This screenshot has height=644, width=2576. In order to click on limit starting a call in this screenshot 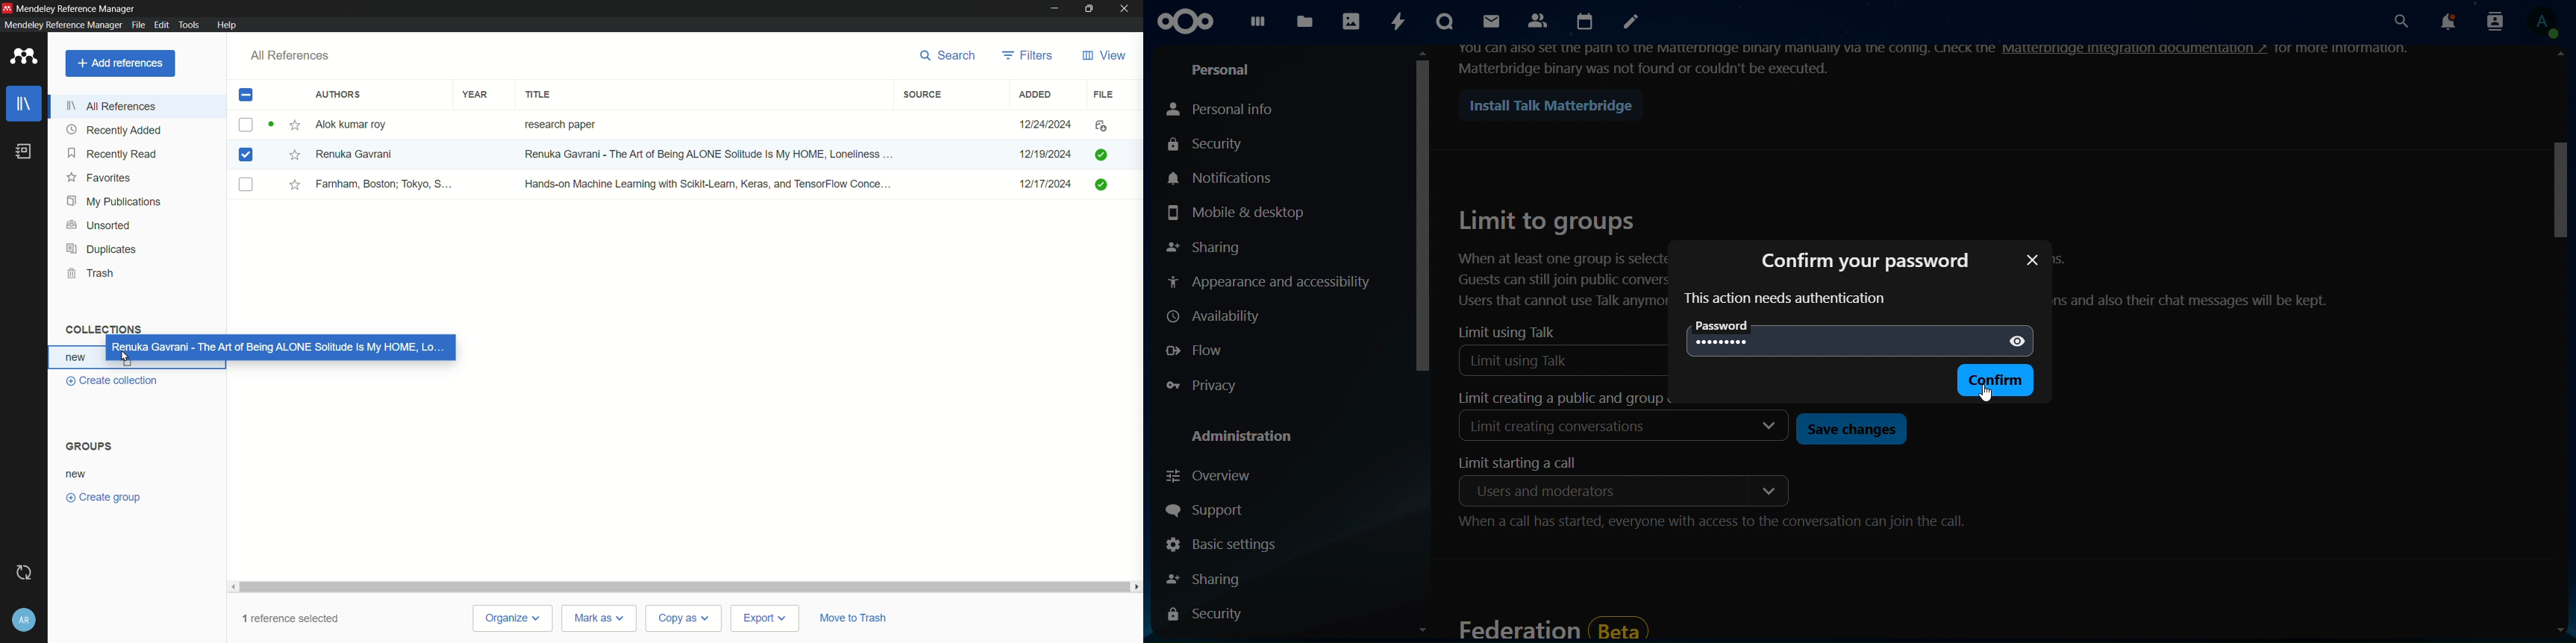, I will do `click(1528, 463)`.